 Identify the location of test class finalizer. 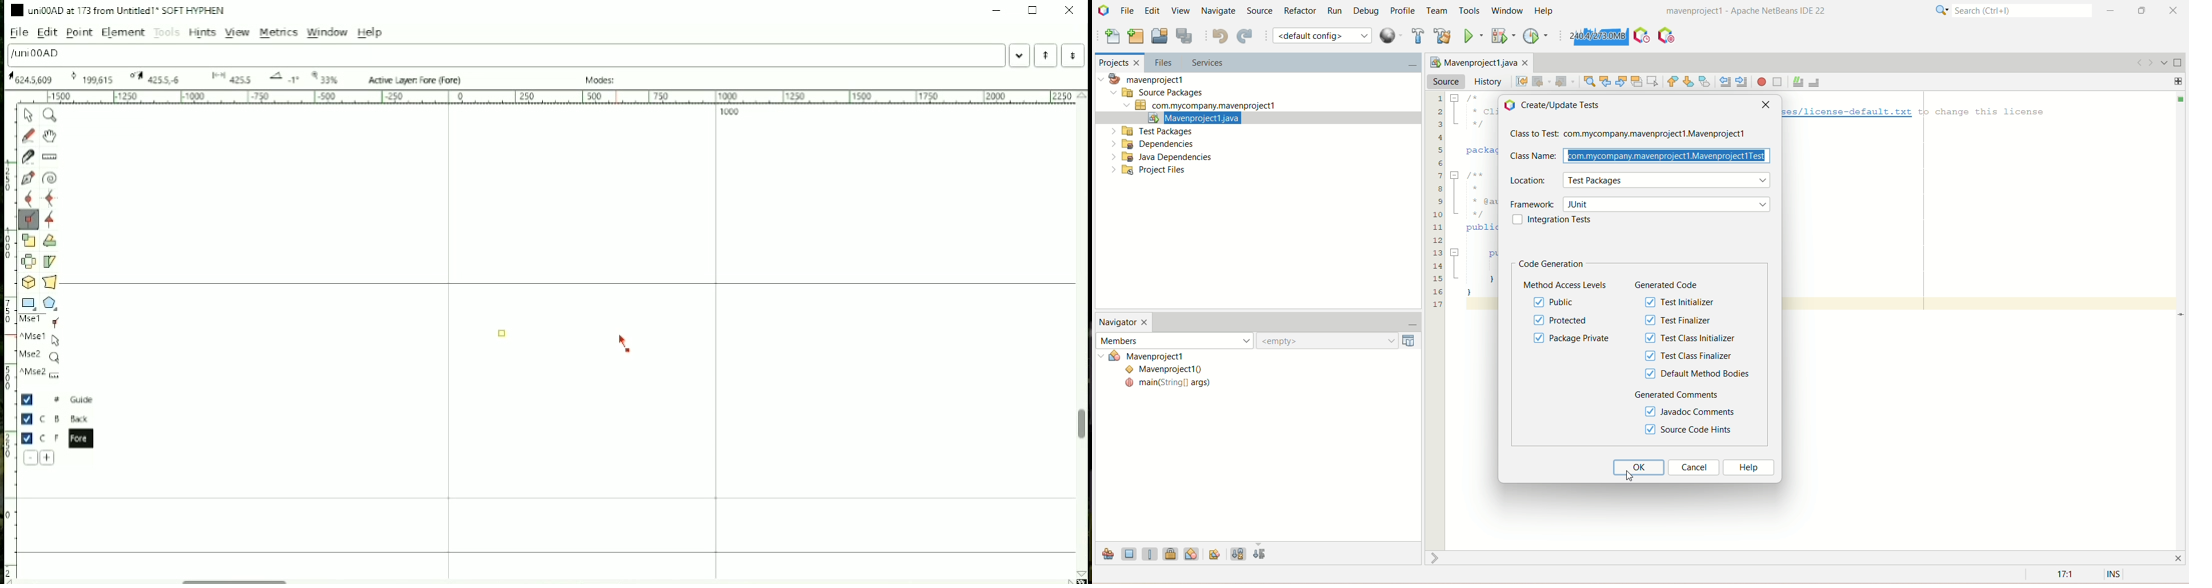
(1687, 357).